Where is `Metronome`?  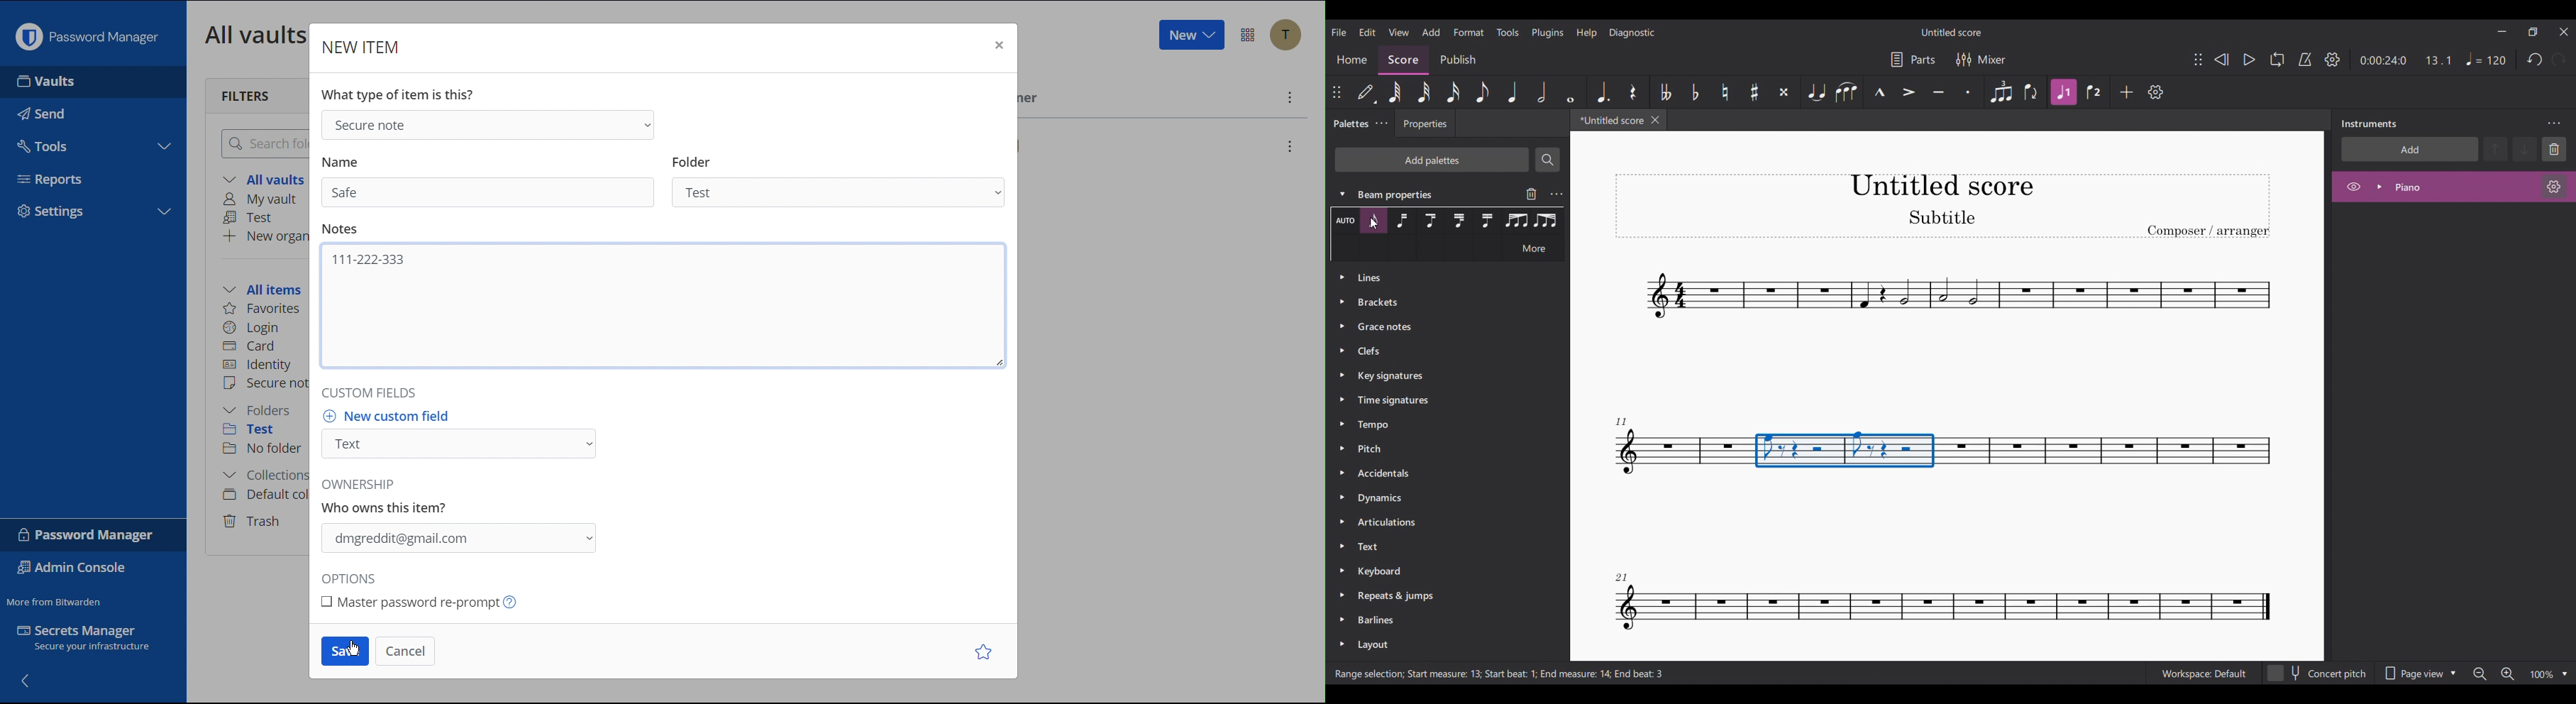
Metronome is located at coordinates (2305, 59).